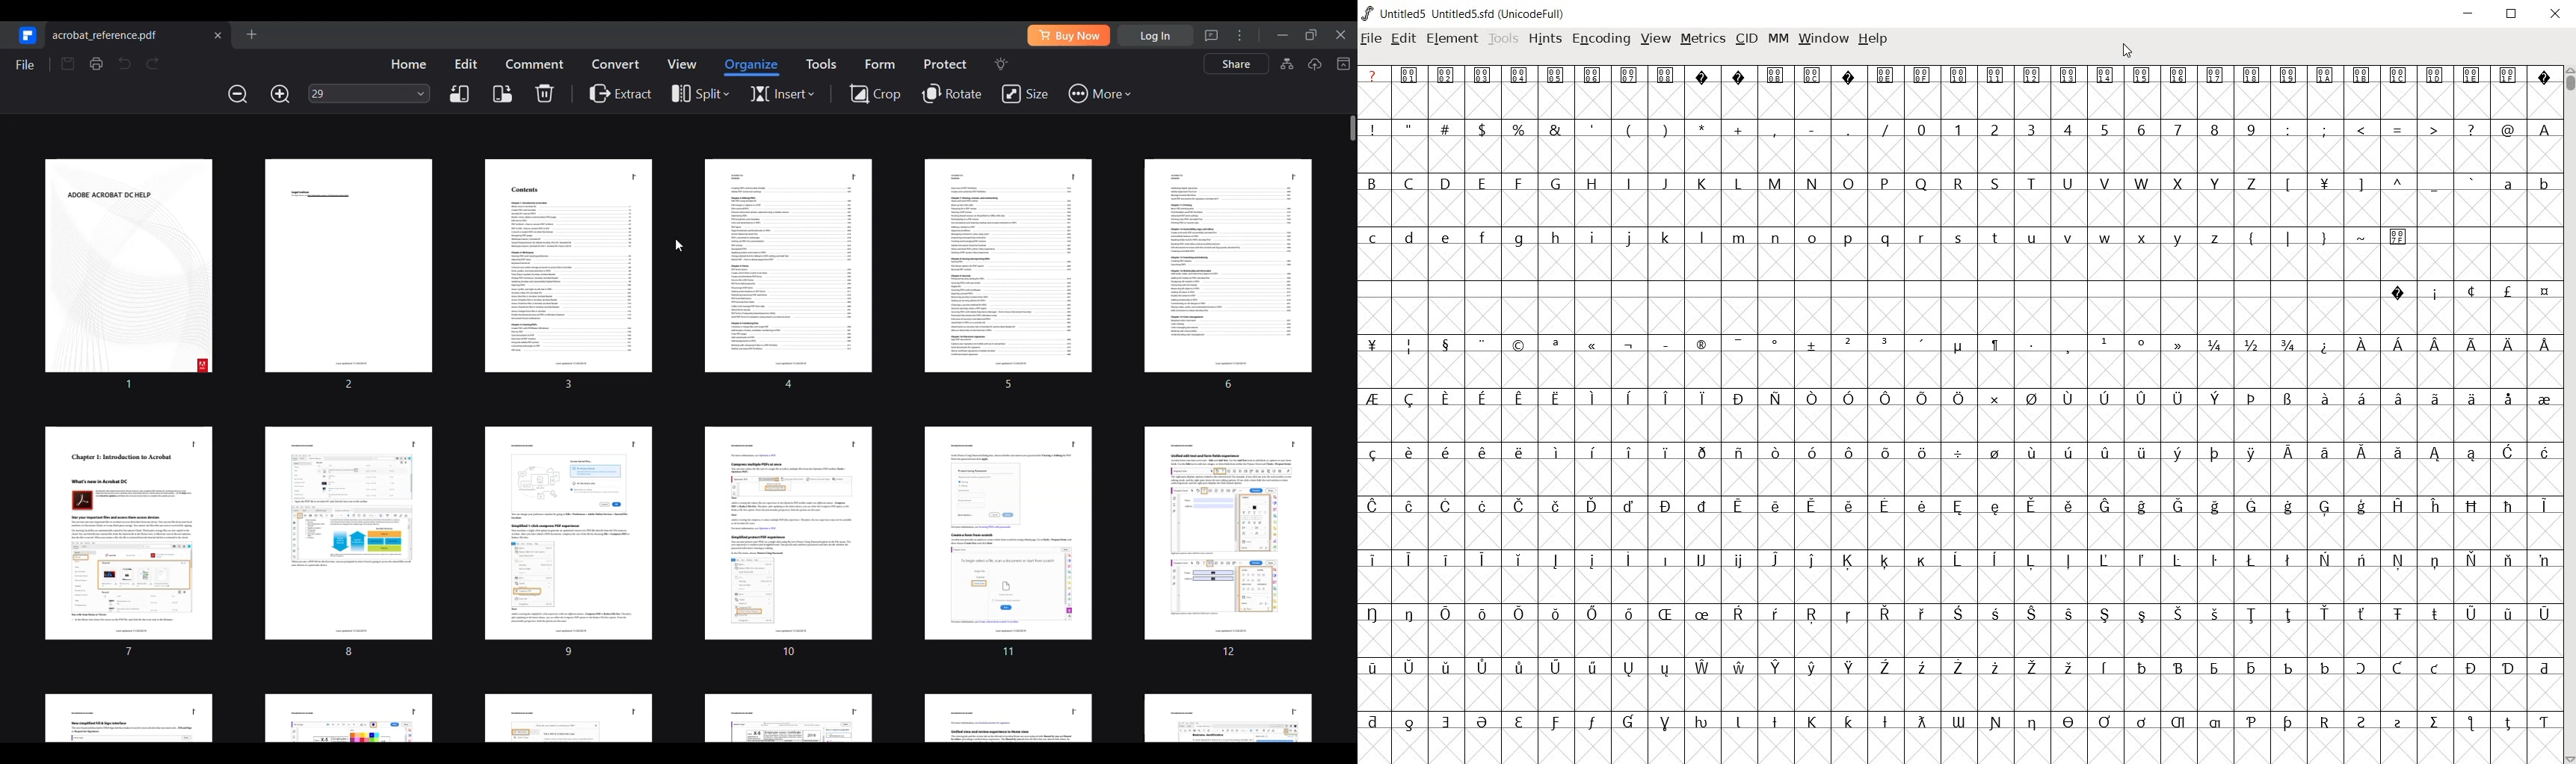  What do you see at coordinates (2033, 75) in the screenshot?
I see `Symbol` at bounding box center [2033, 75].